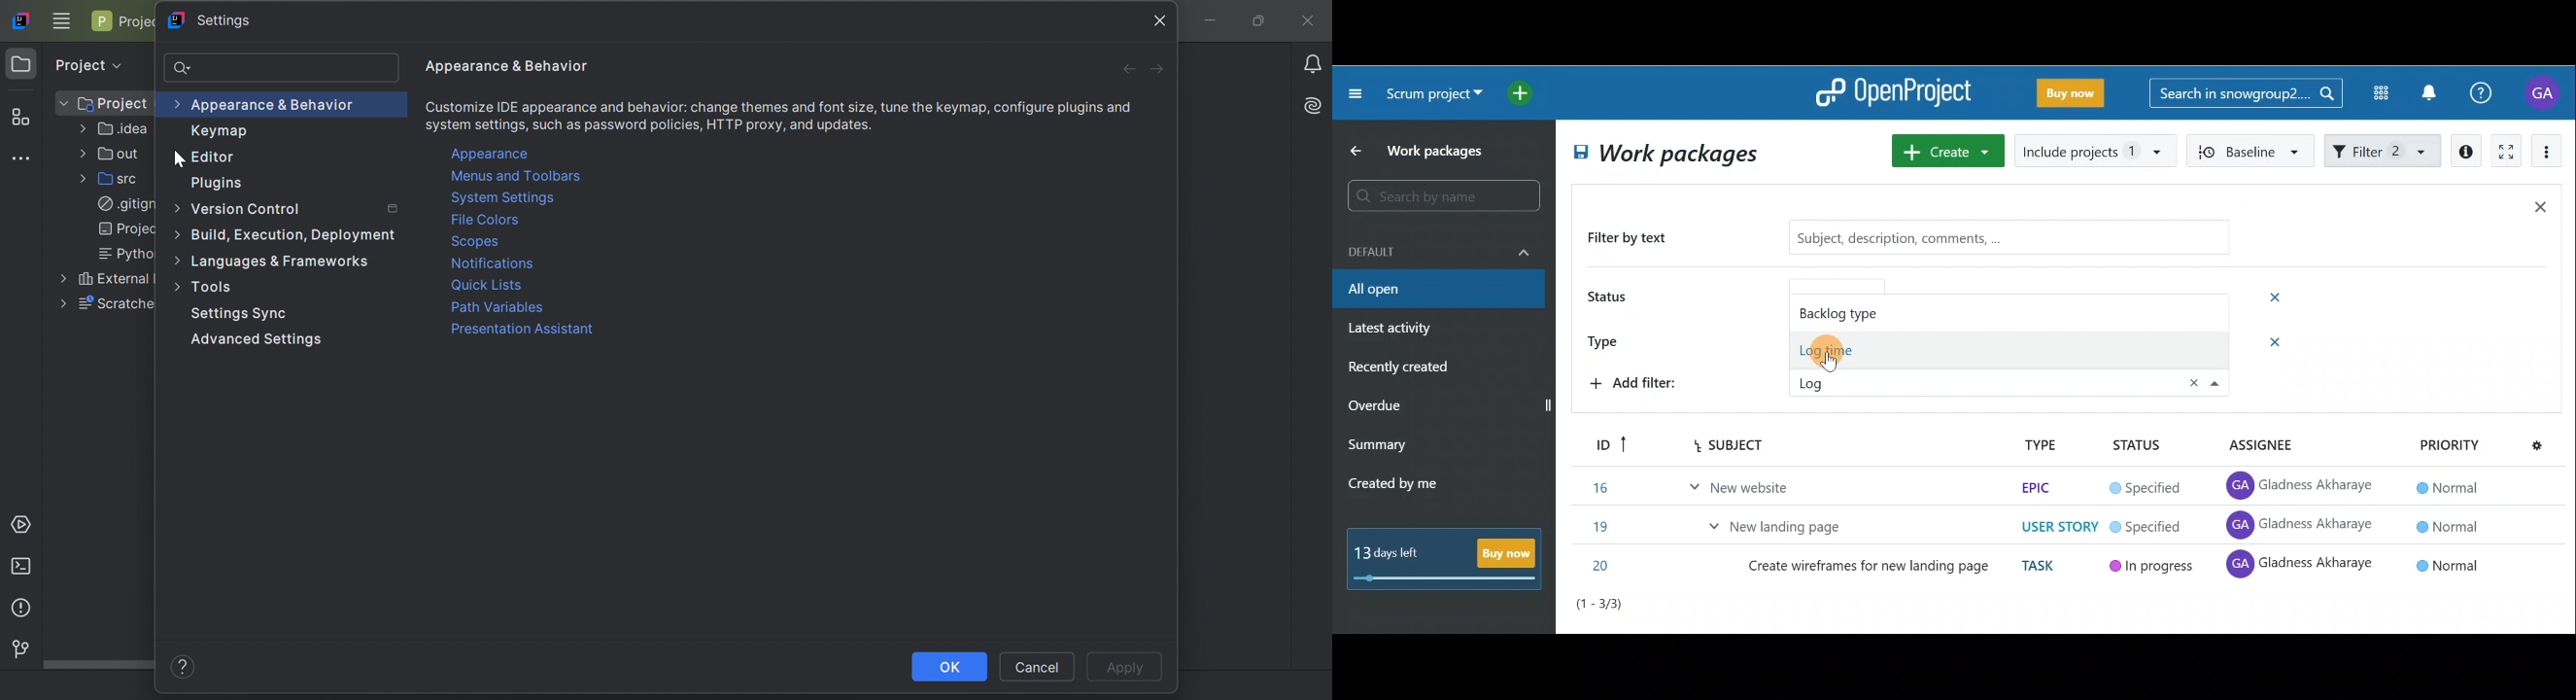 The width and height of the screenshot is (2576, 700). Describe the element at coordinates (1603, 566) in the screenshot. I see `20` at that location.